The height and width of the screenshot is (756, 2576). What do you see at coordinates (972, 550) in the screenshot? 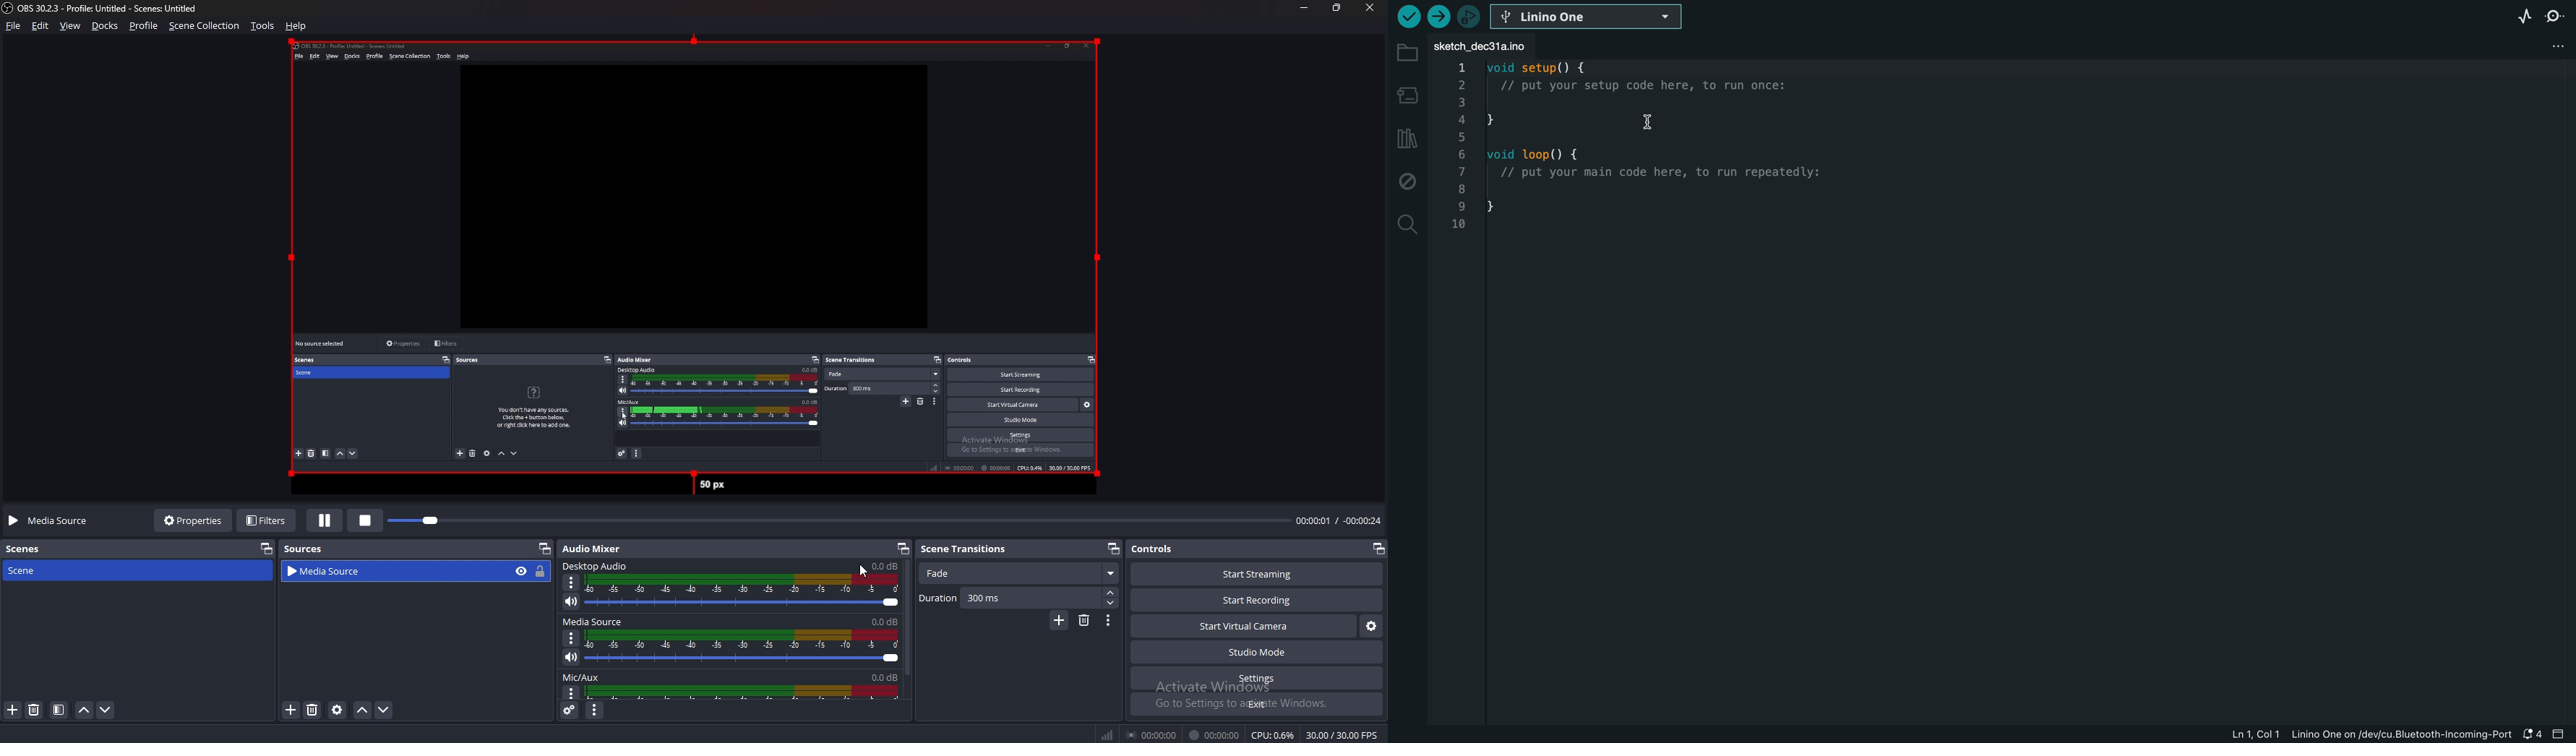
I see `Scene transitions` at bounding box center [972, 550].